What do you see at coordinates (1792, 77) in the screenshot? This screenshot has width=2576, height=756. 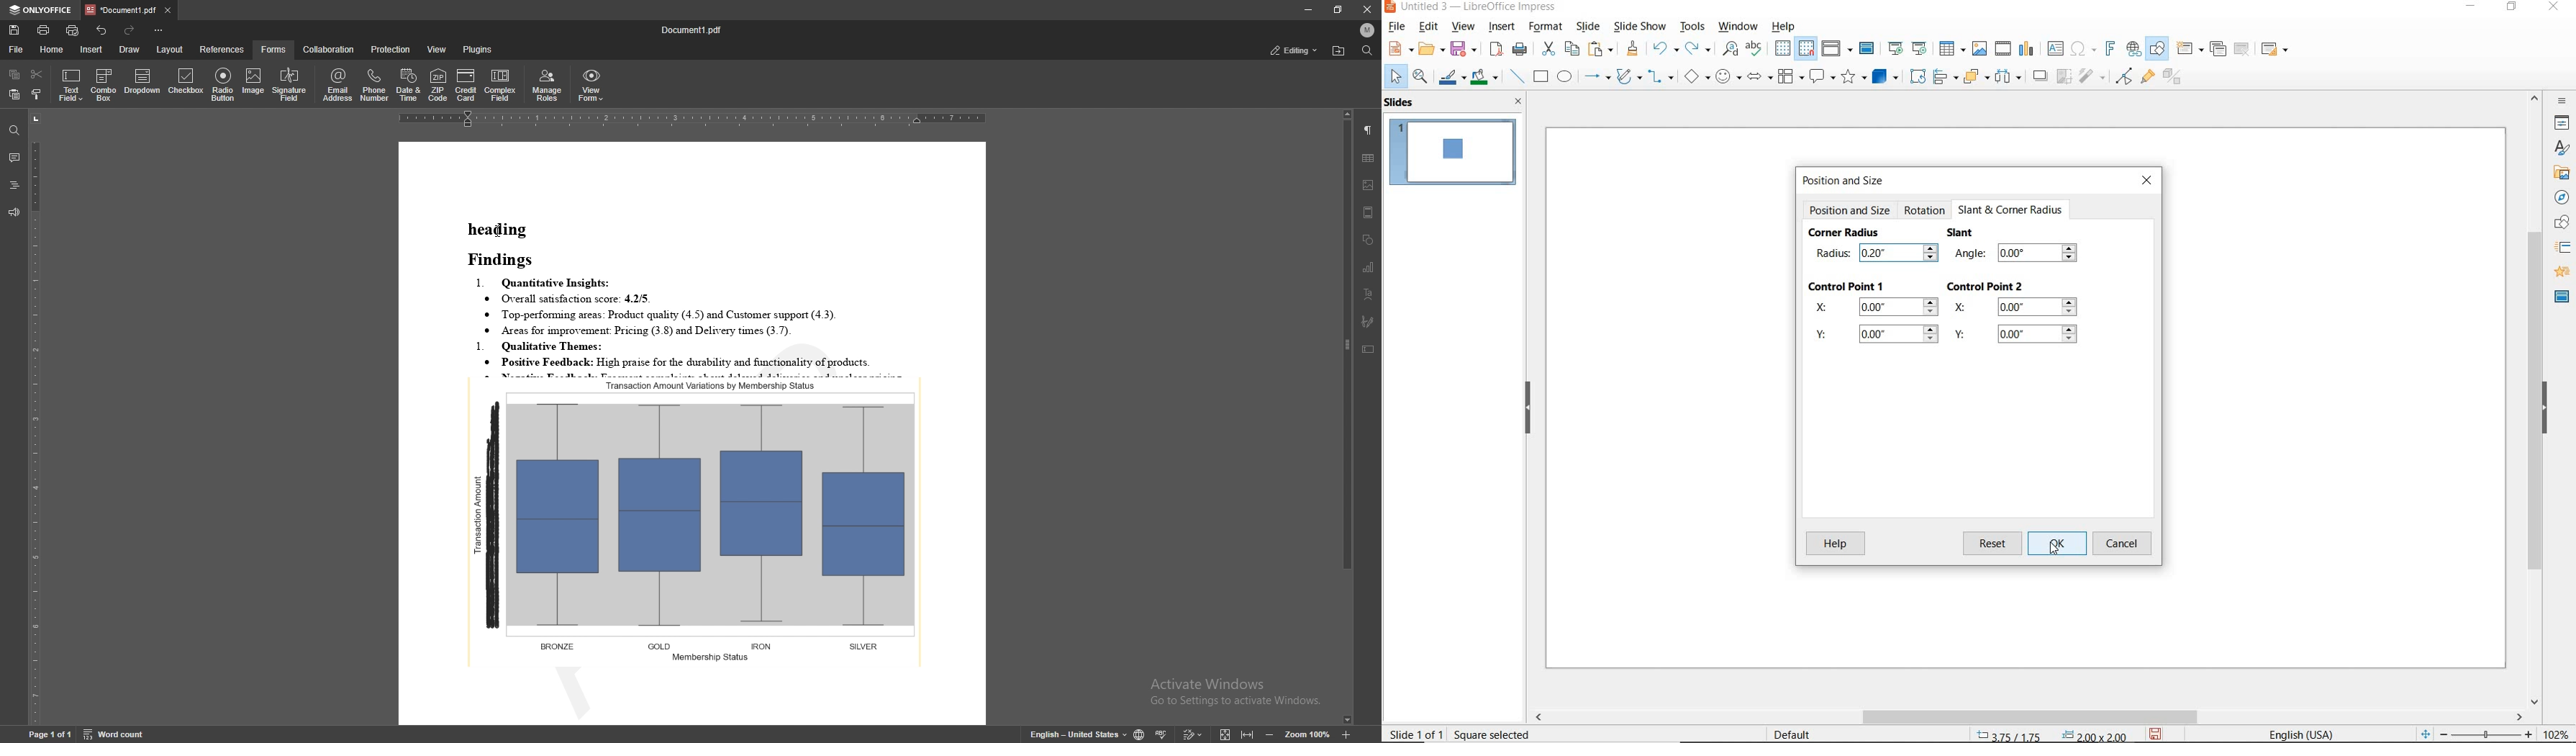 I see `flowchart` at bounding box center [1792, 77].